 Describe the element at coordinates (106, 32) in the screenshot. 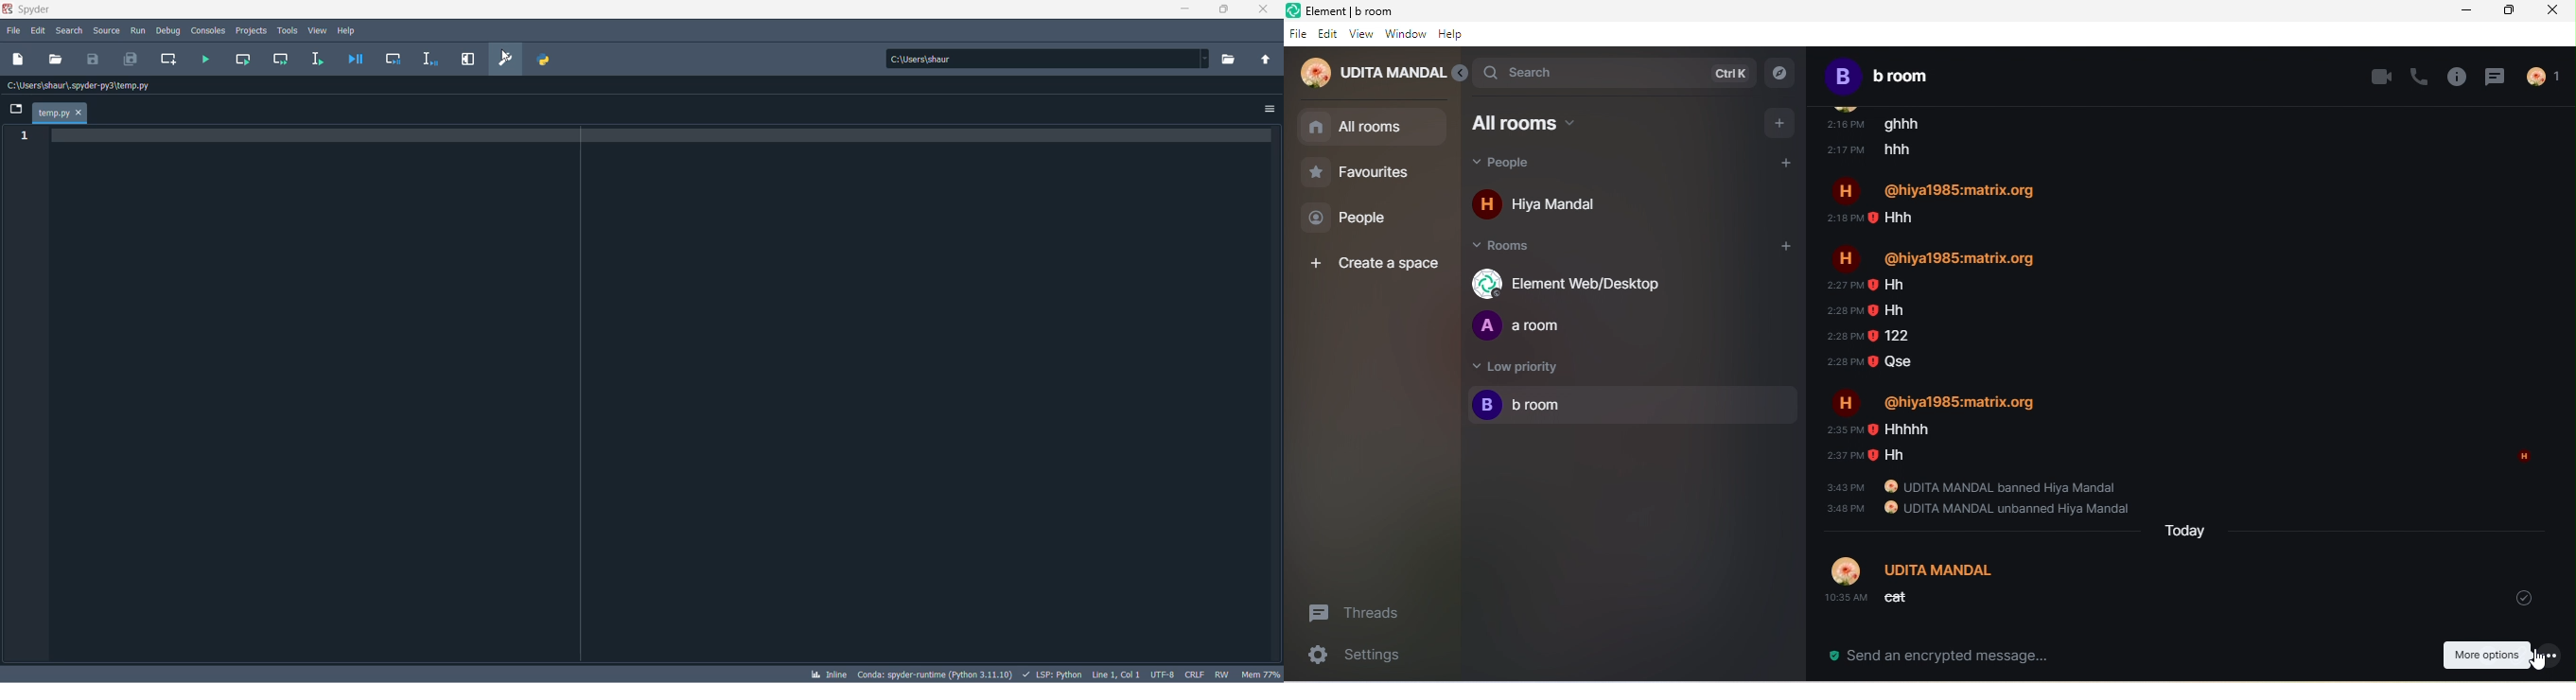

I see `source` at that location.